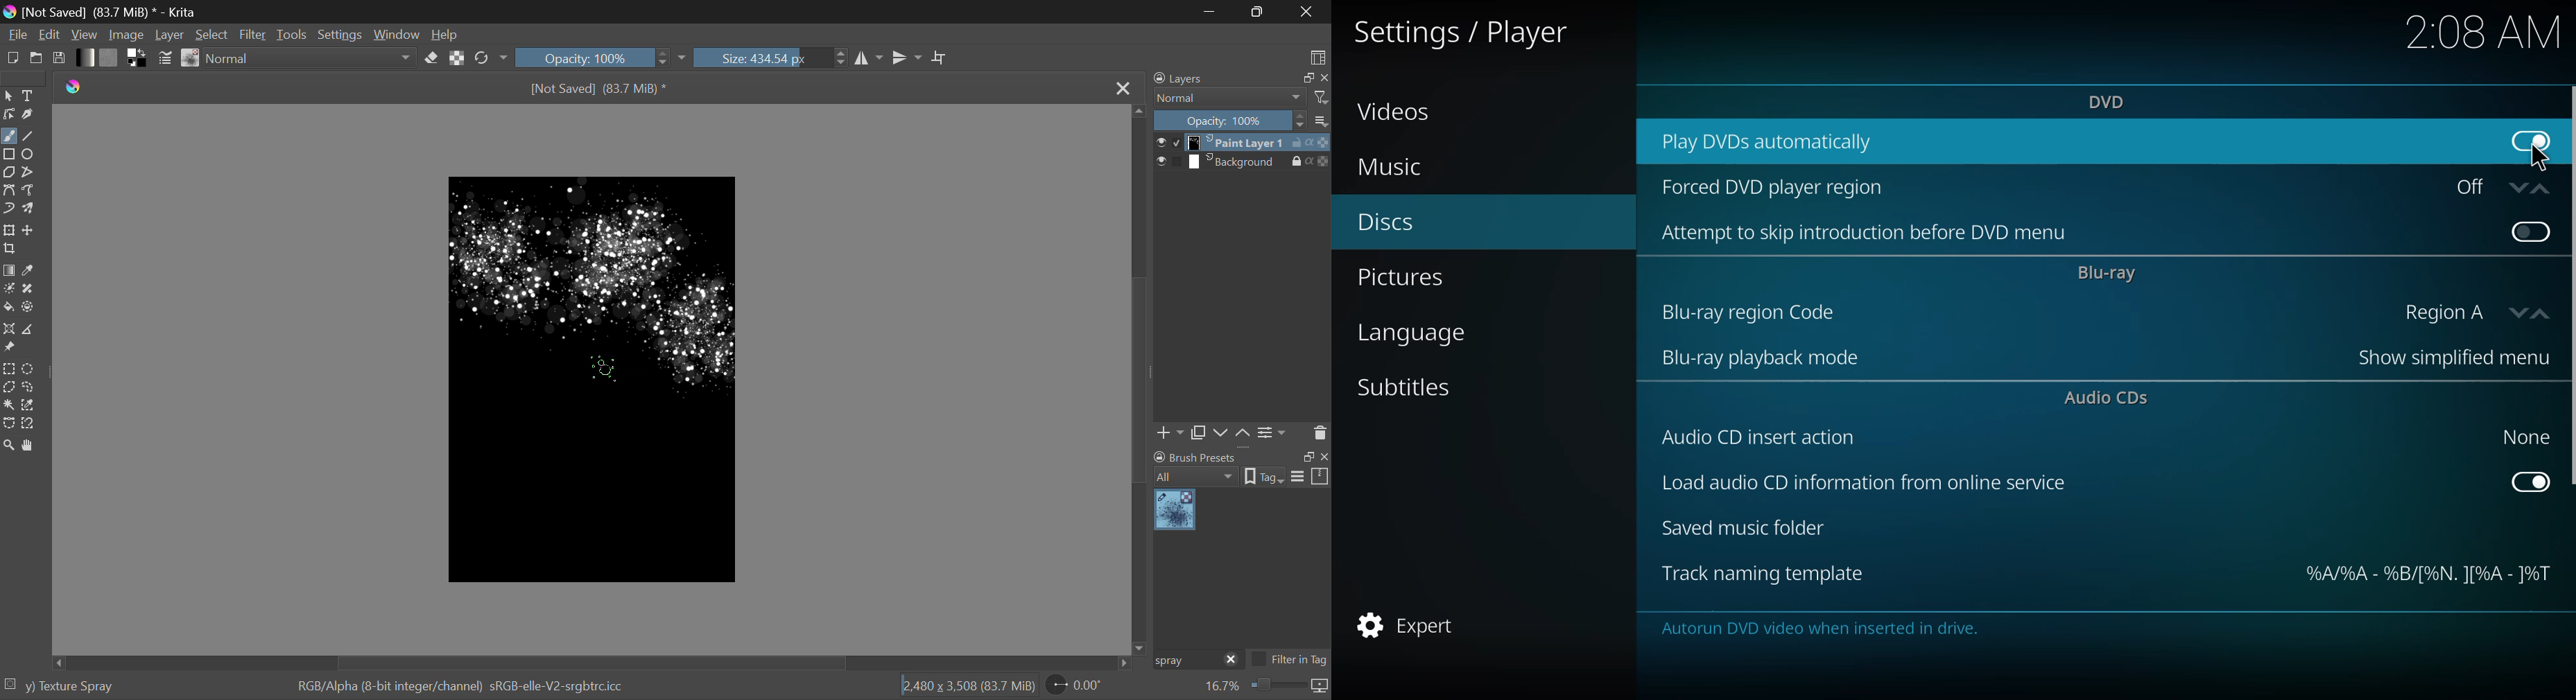  Describe the element at coordinates (110, 57) in the screenshot. I see `Pattern` at that location.